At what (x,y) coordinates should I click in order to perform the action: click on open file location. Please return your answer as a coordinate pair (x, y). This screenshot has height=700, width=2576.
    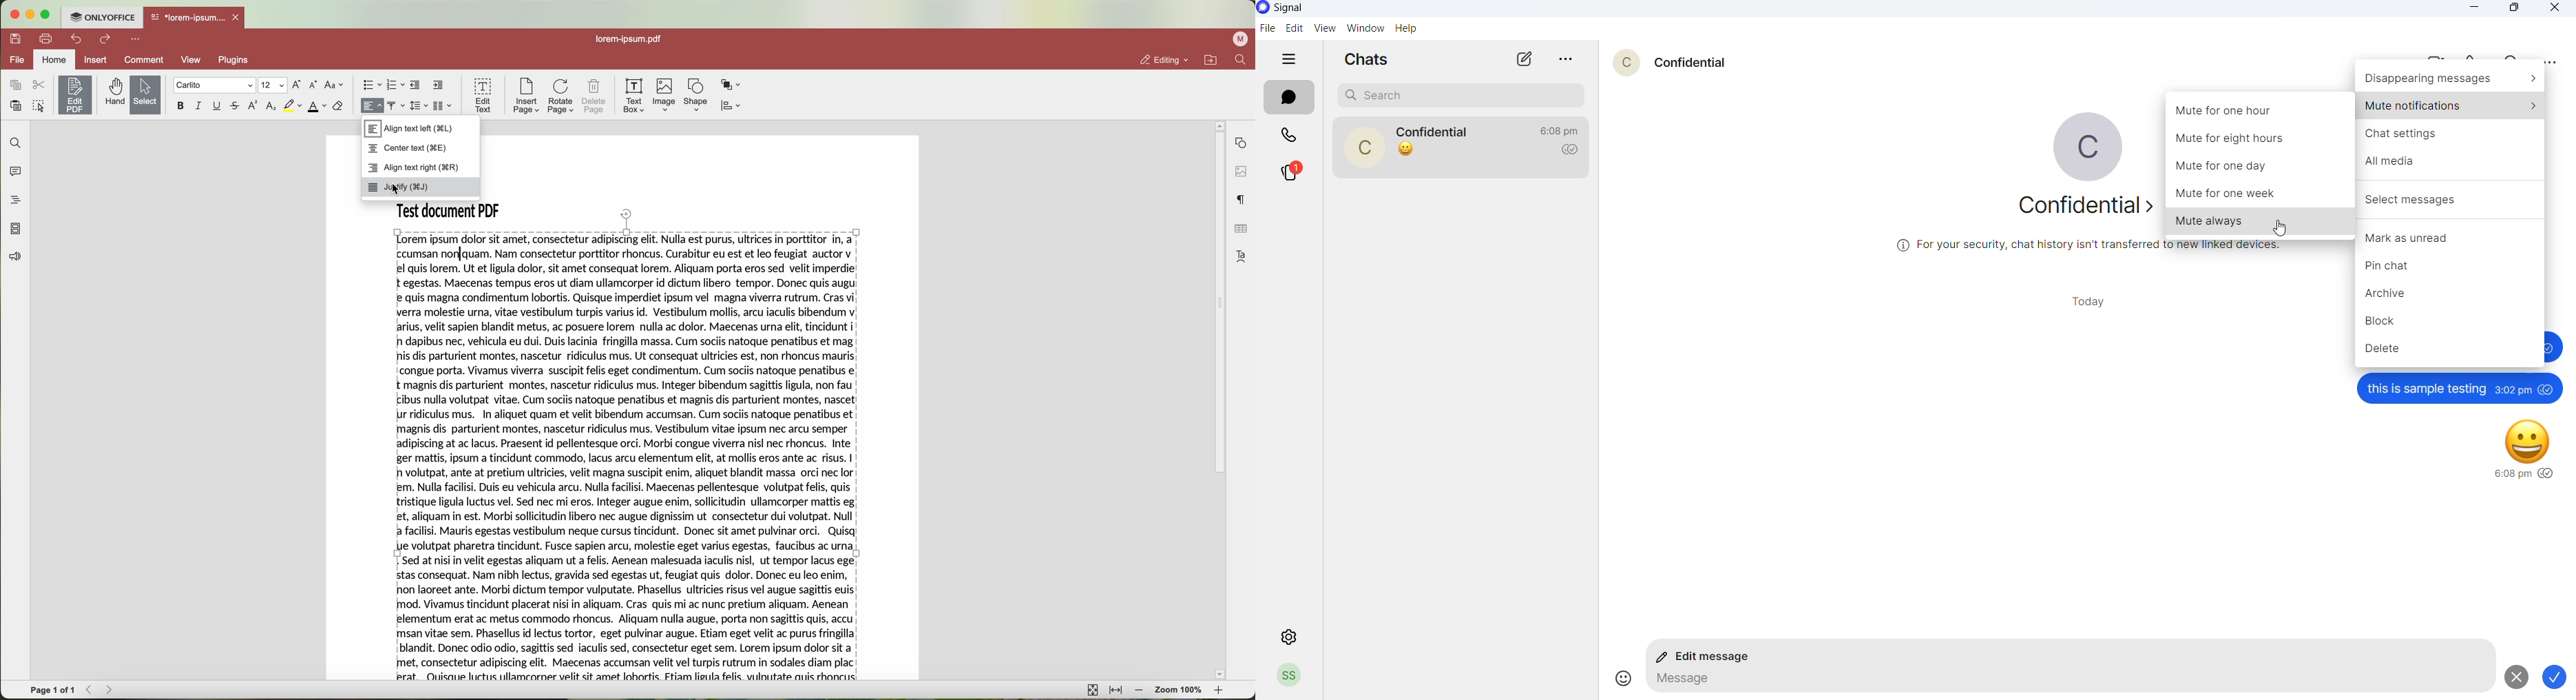
    Looking at the image, I should click on (1210, 59).